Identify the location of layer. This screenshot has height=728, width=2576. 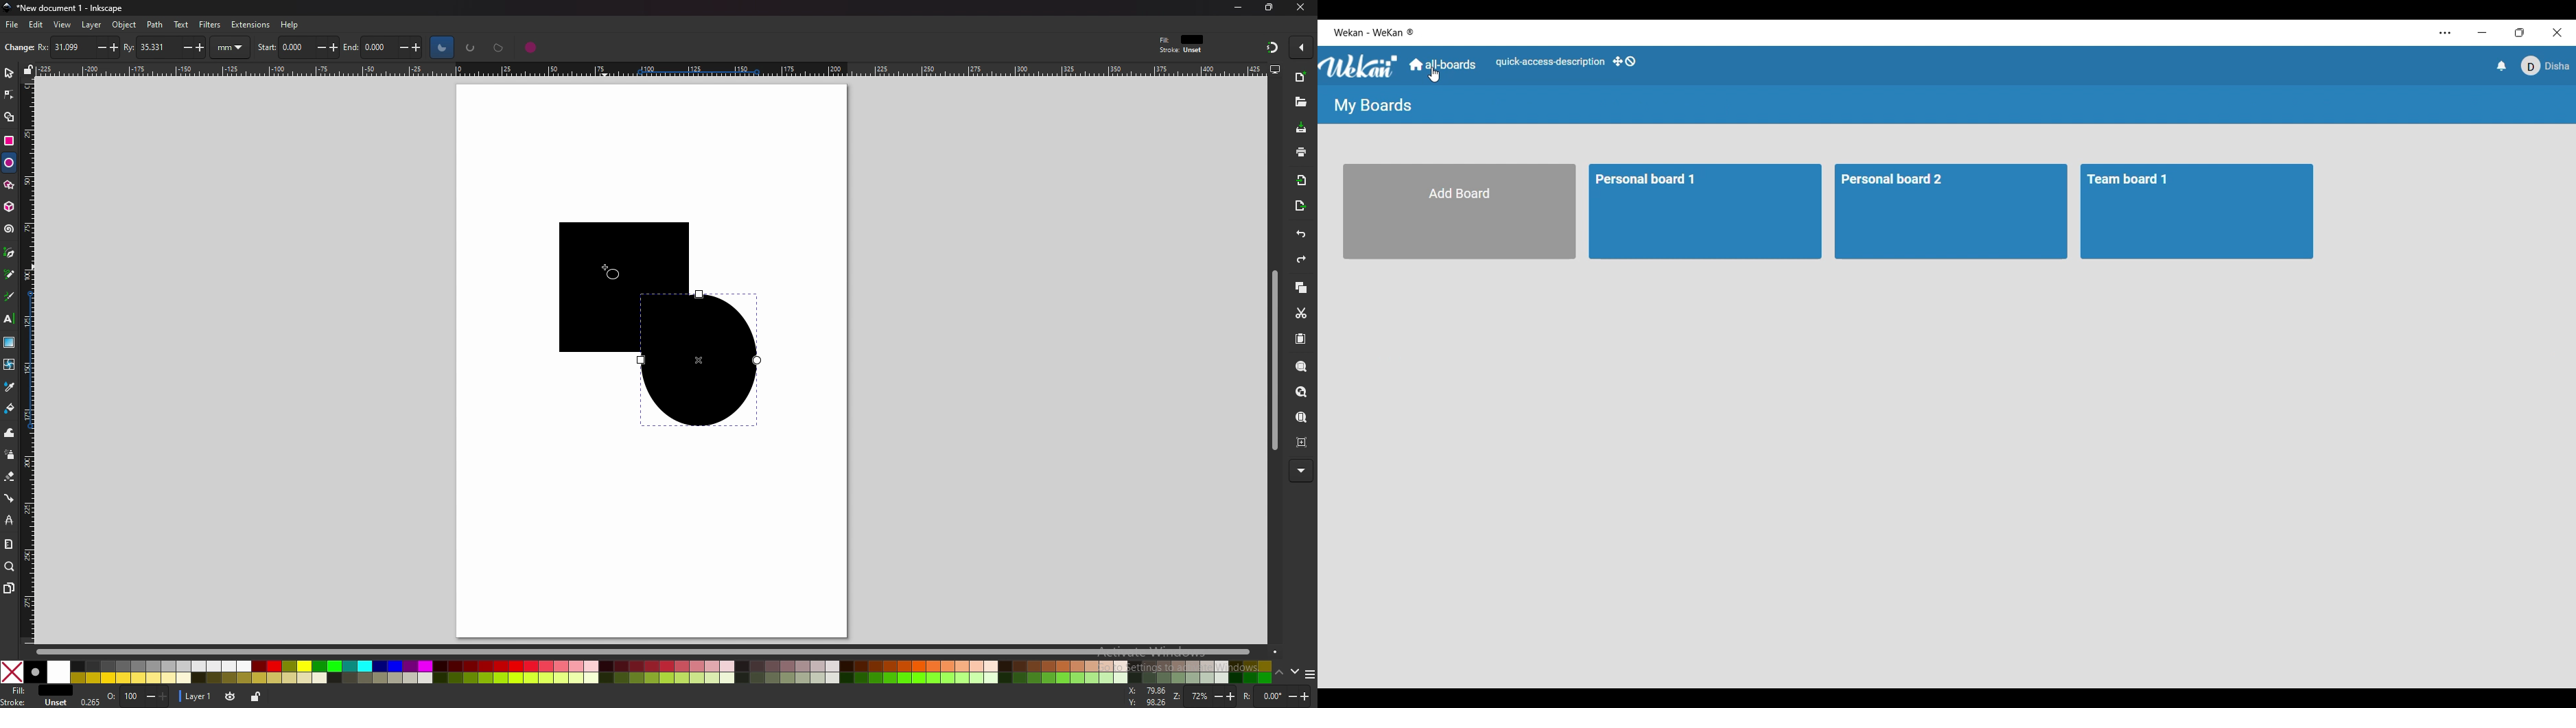
(93, 25).